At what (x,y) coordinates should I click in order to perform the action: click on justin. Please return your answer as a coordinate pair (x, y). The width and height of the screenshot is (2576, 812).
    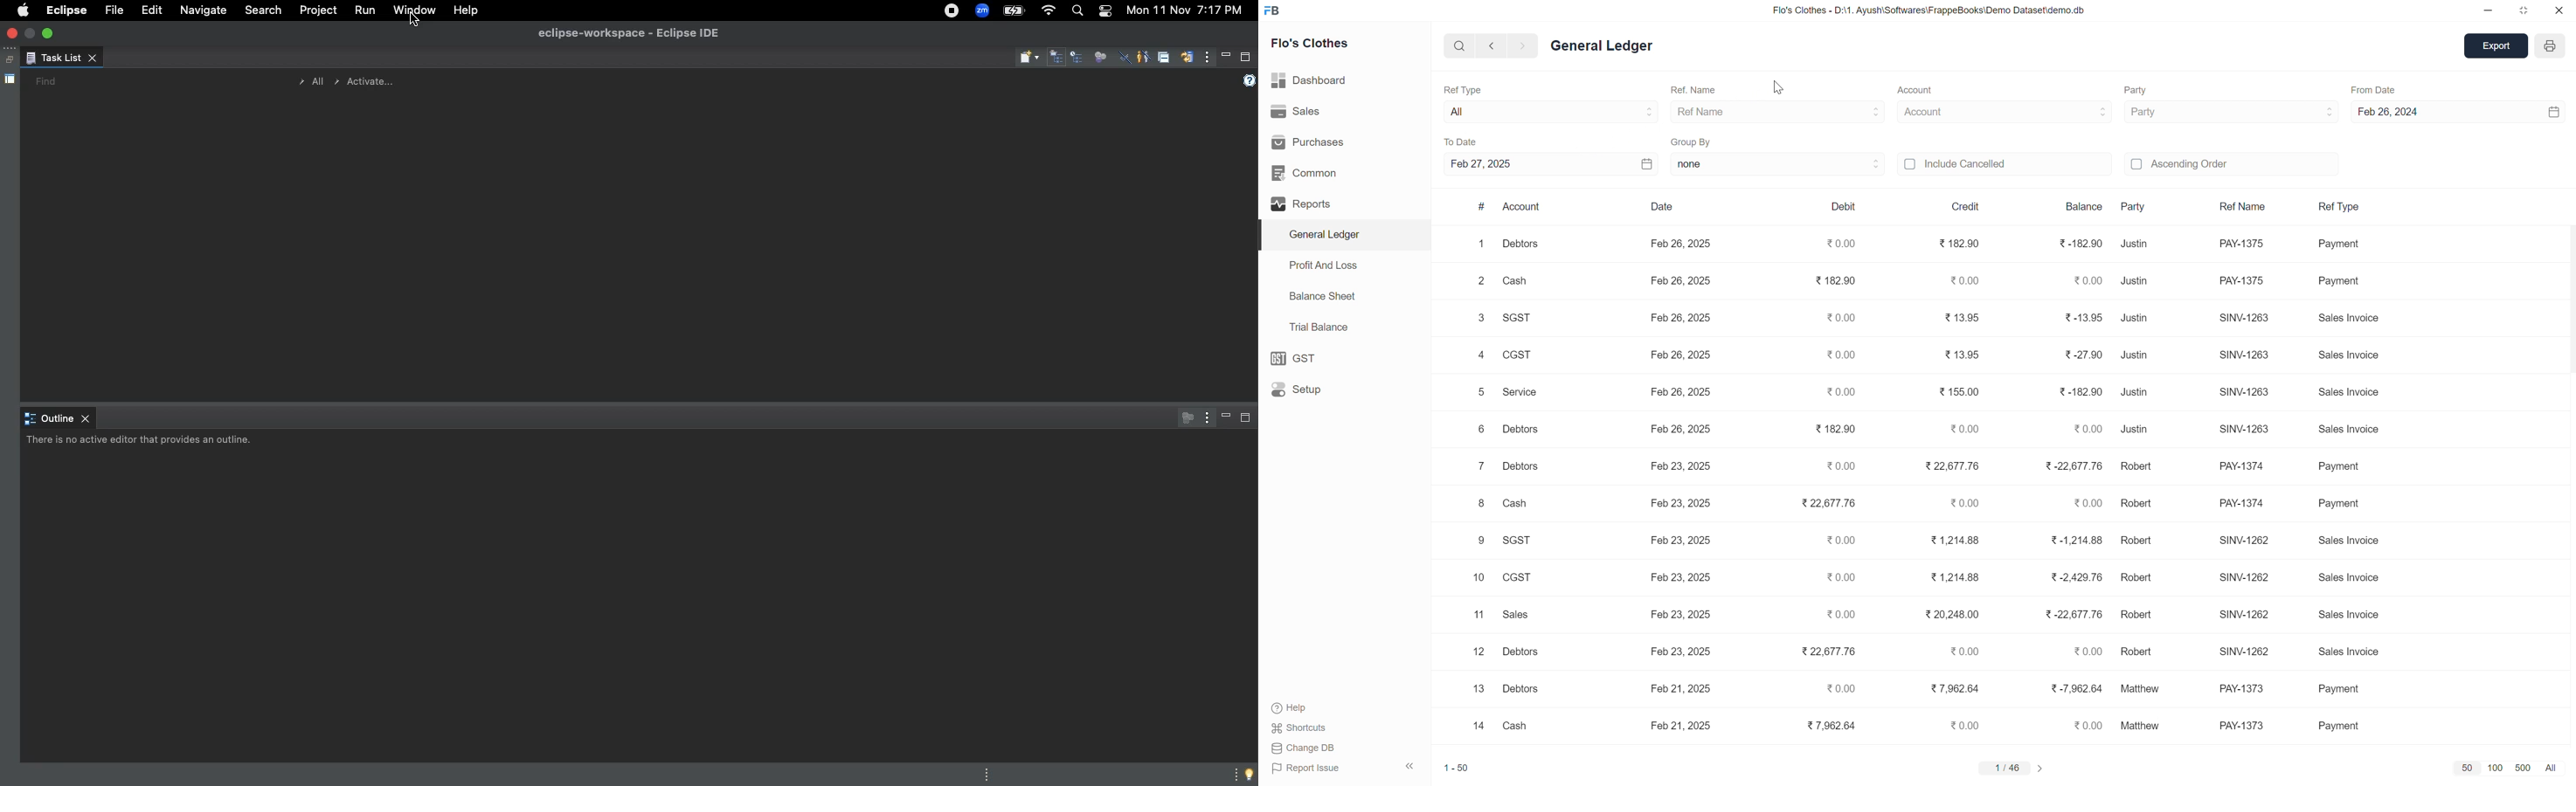
    Looking at the image, I should click on (2136, 355).